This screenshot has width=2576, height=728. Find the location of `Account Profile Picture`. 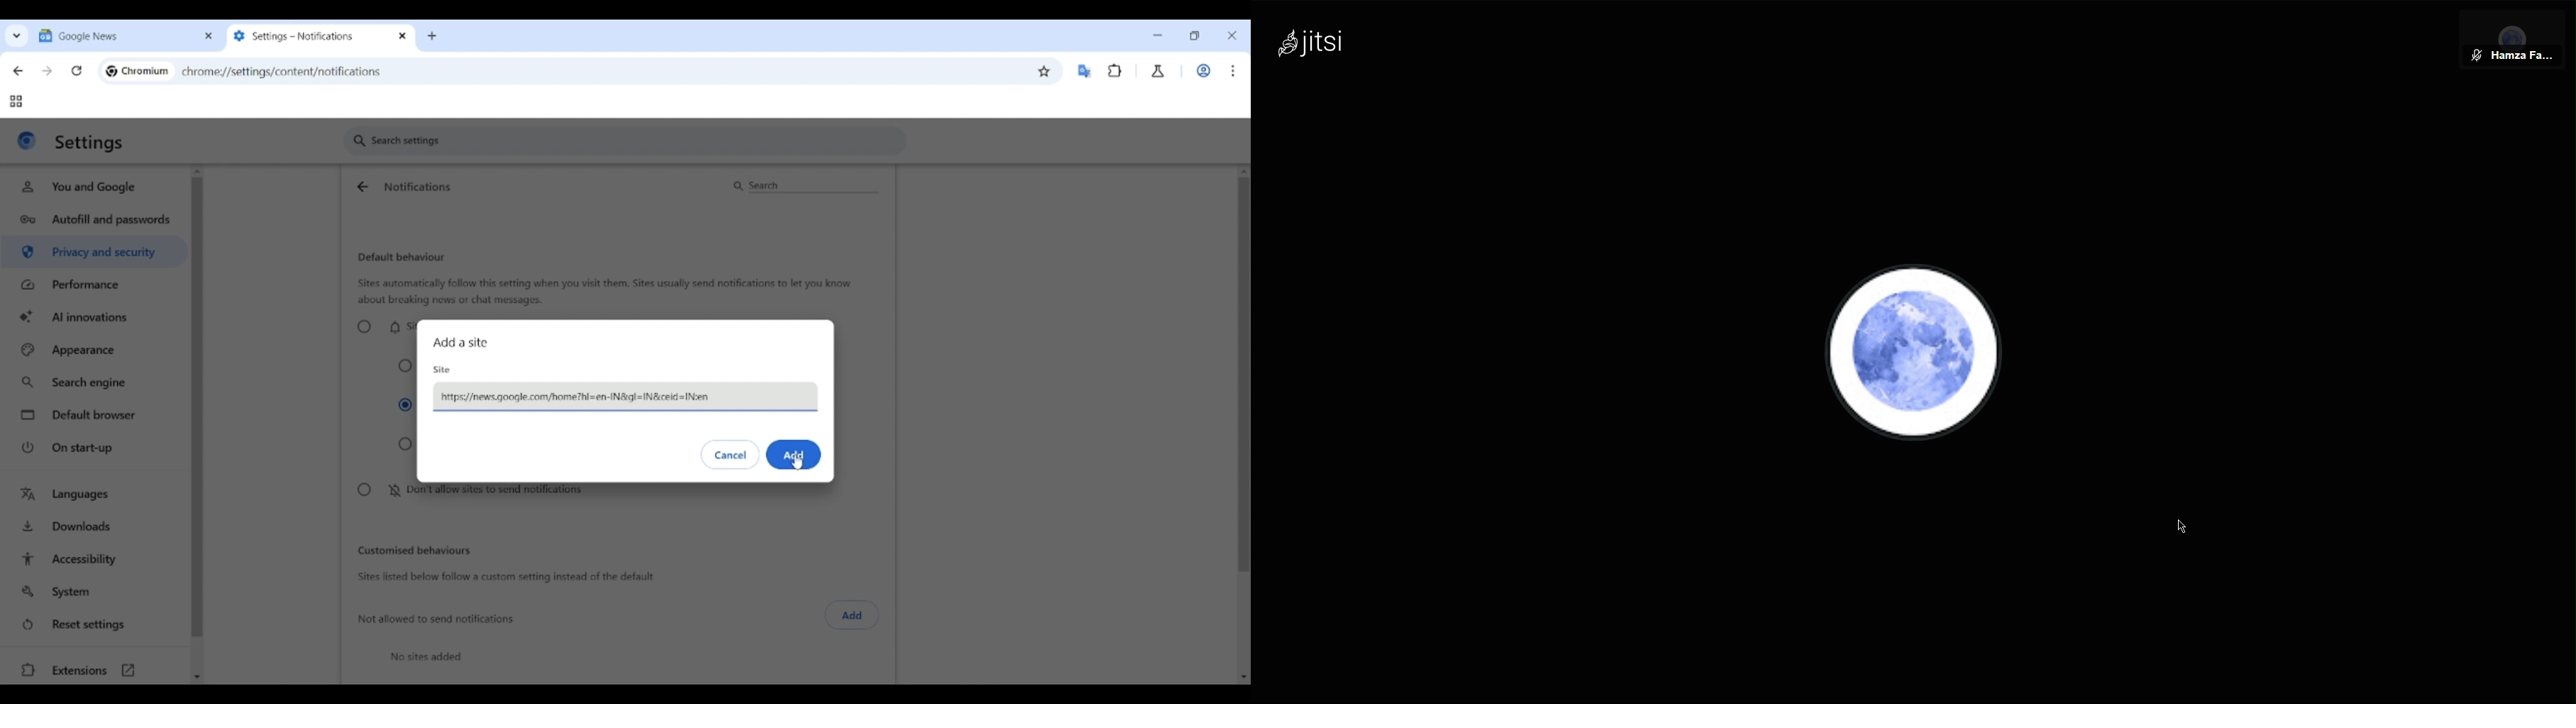

Account Profile Picture is located at coordinates (1901, 350).